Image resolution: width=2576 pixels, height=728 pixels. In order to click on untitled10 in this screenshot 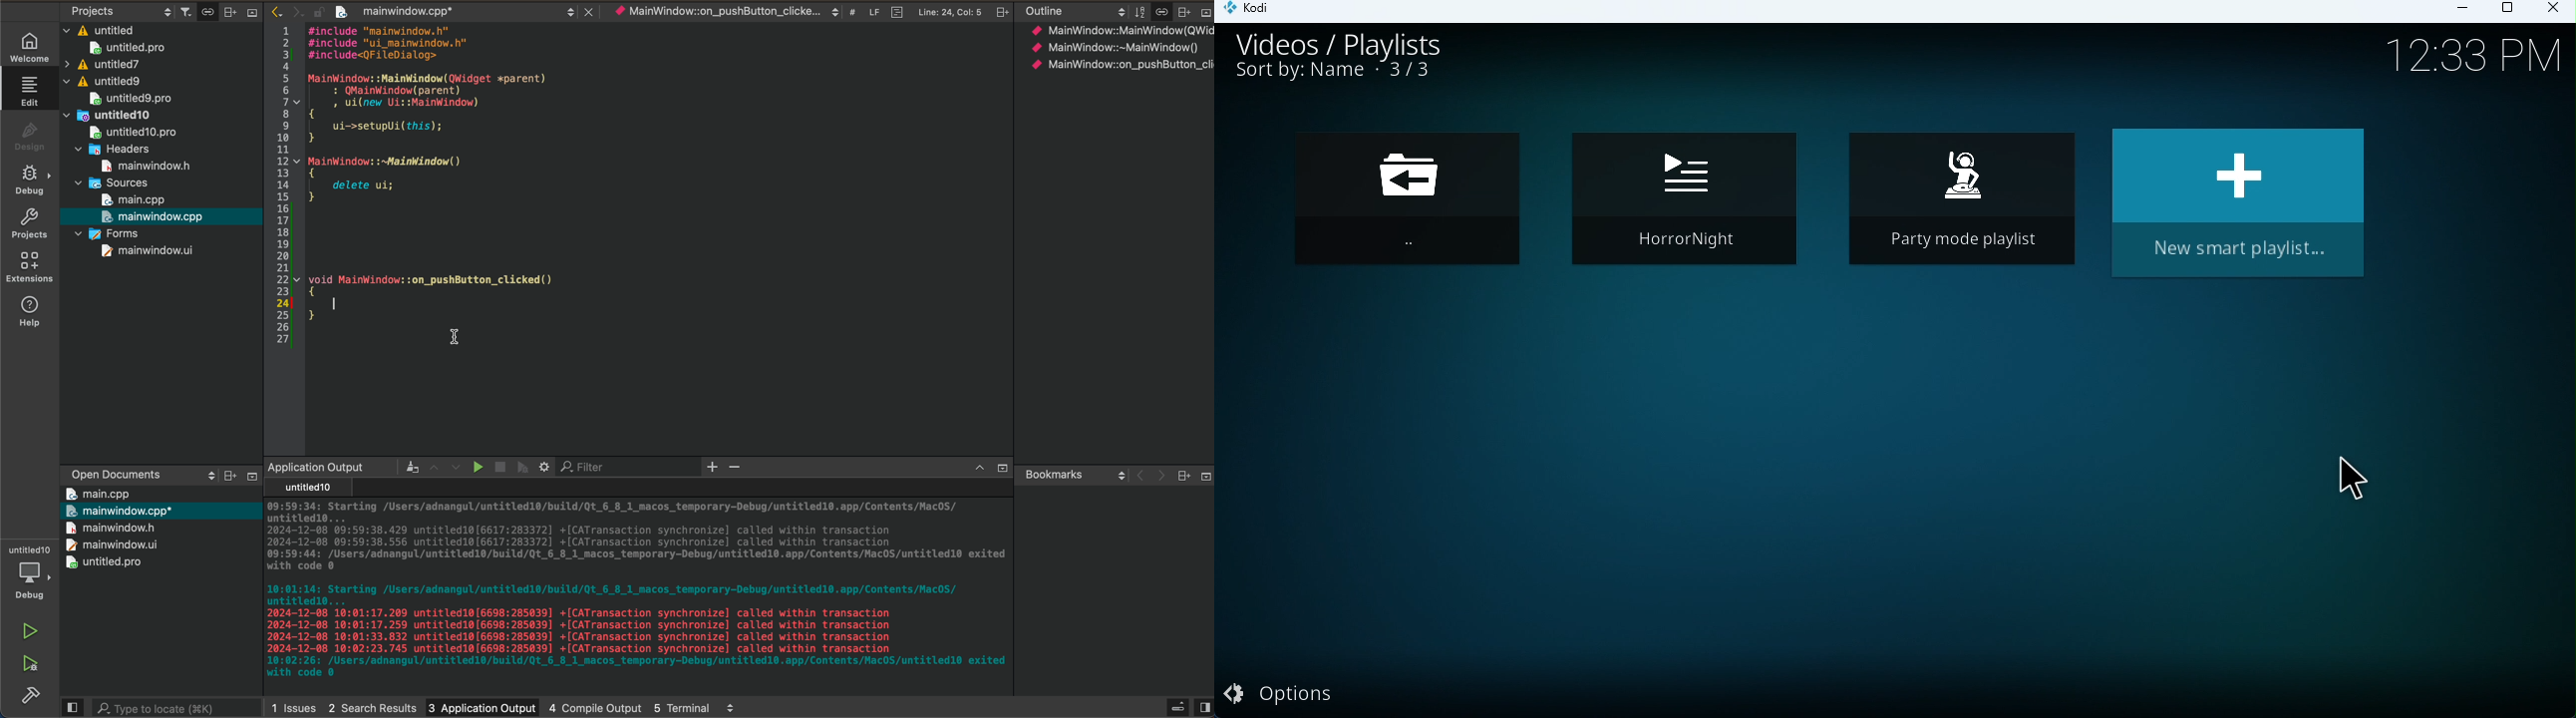, I will do `click(305, 488)`.